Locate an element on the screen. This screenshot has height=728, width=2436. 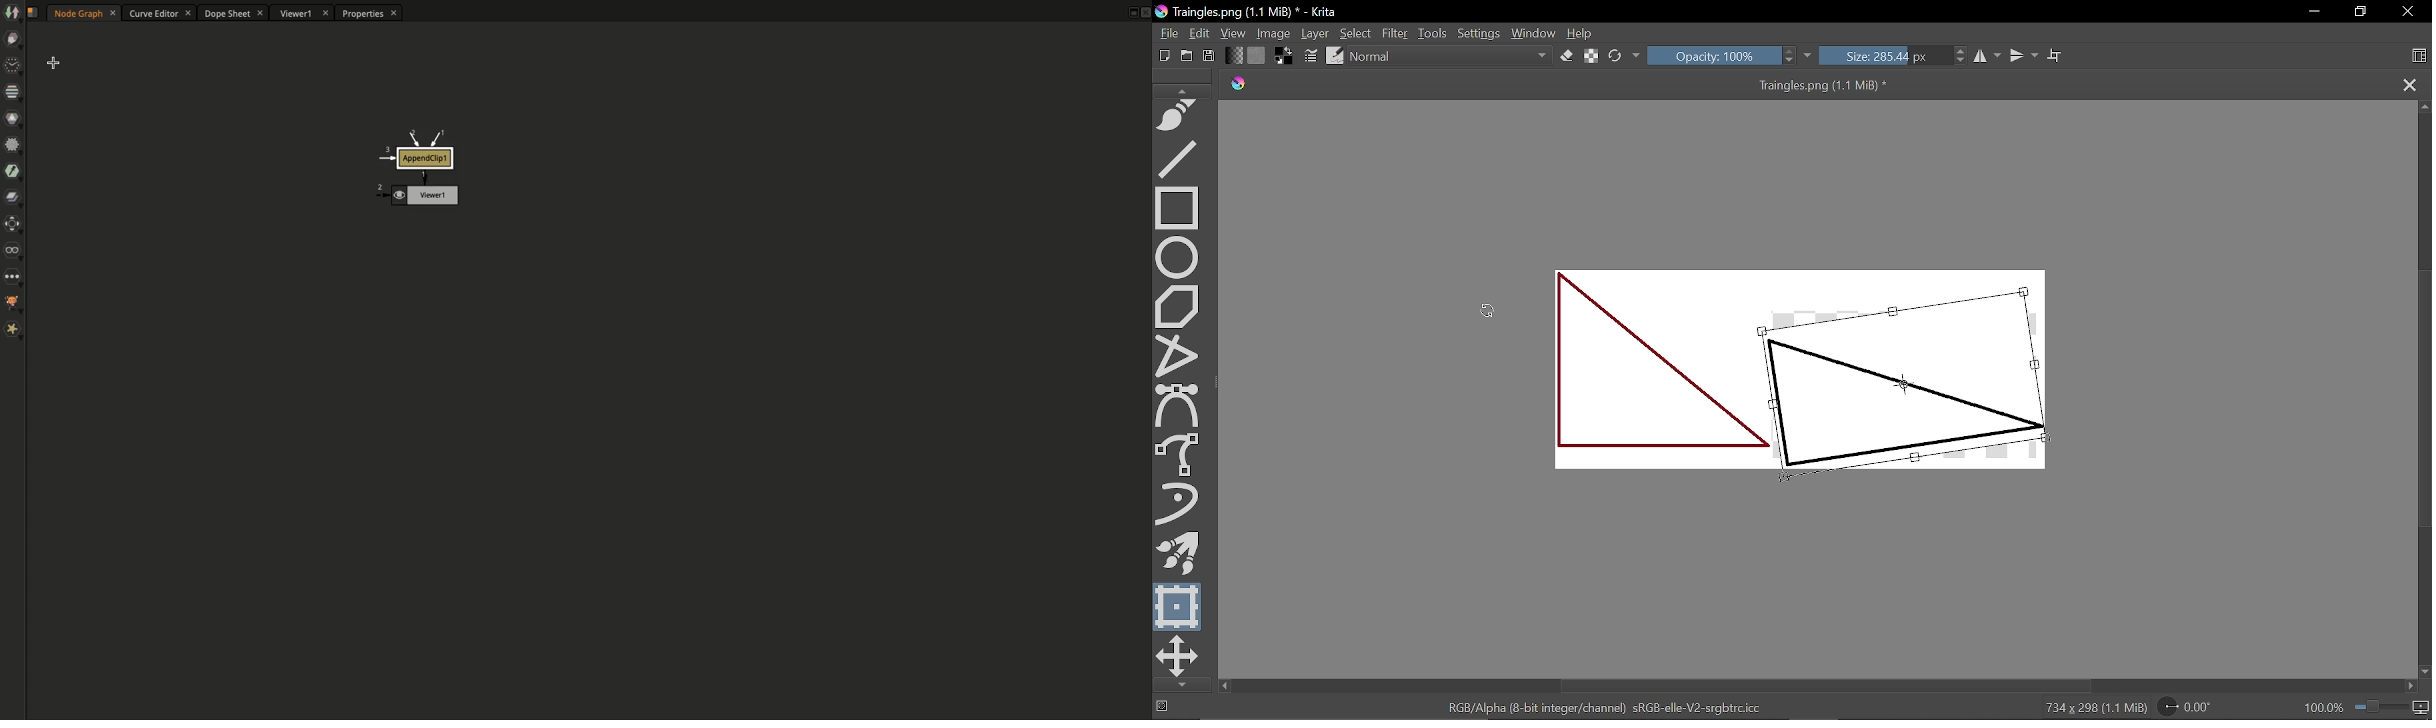
Views is located at coordinates (16, 252).